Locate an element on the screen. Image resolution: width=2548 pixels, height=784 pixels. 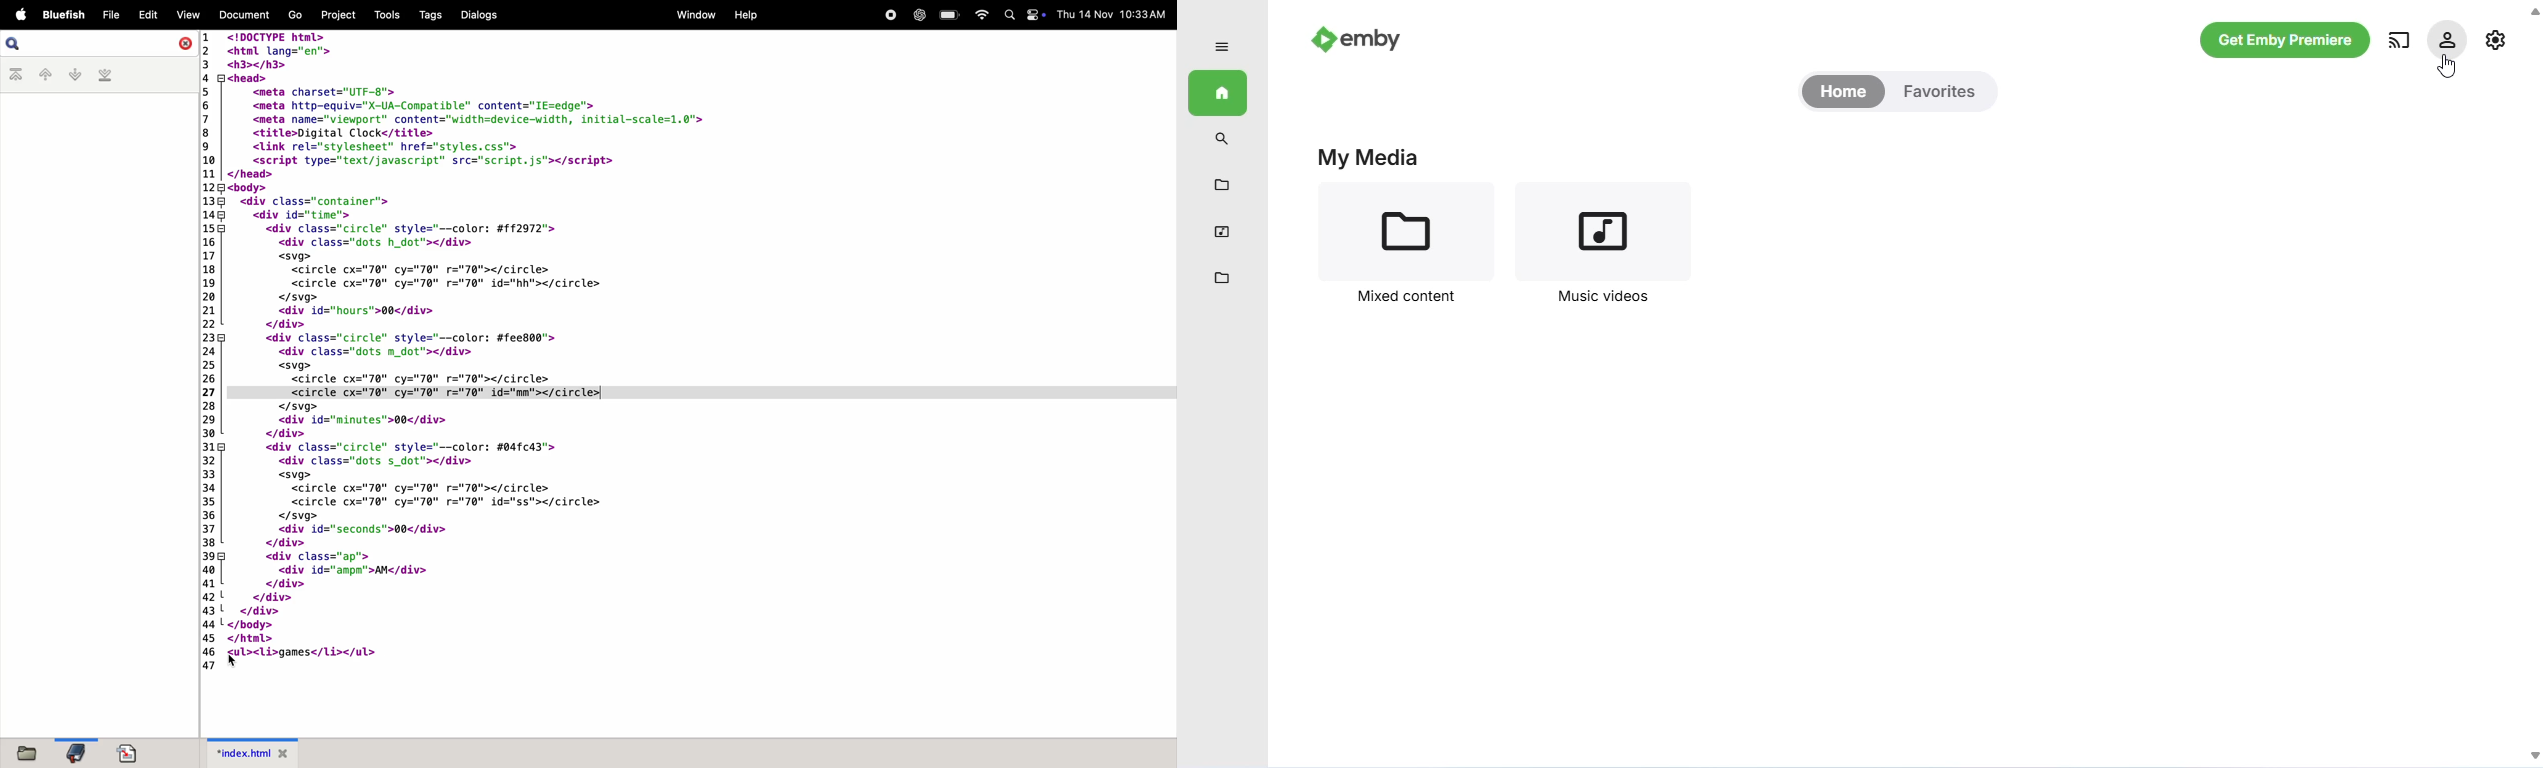
close is located at coordinates (182, 45).